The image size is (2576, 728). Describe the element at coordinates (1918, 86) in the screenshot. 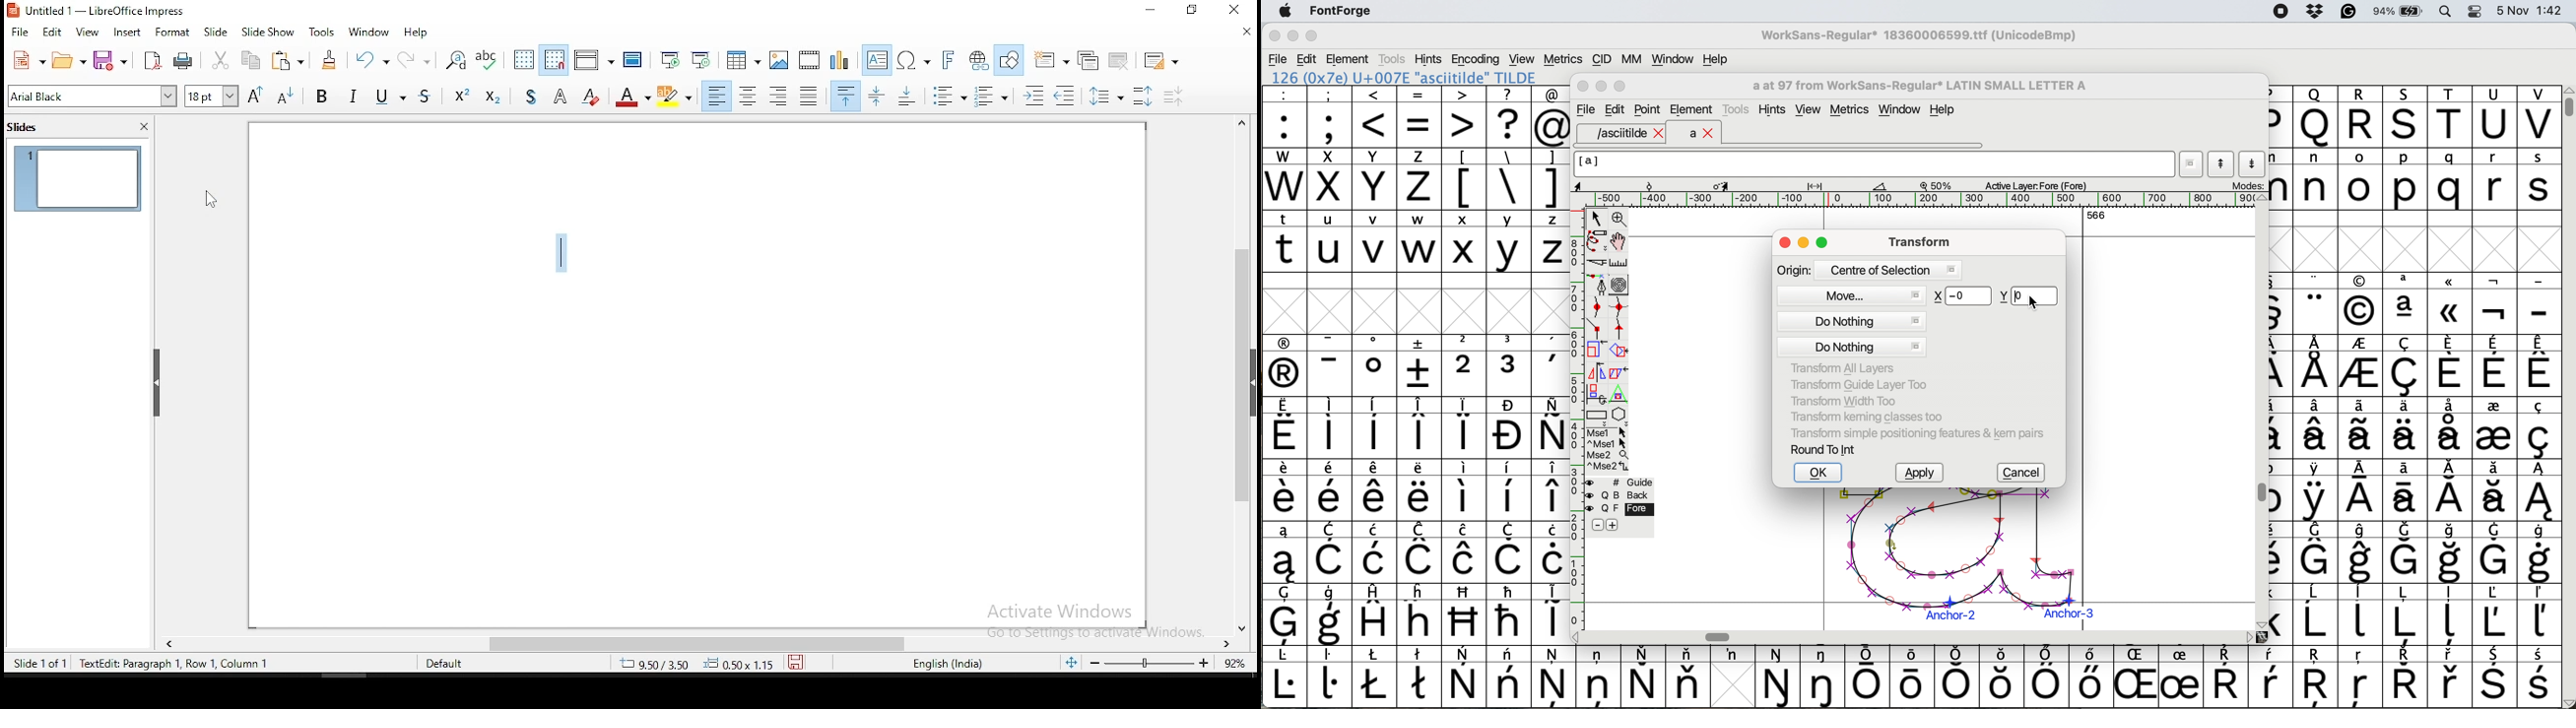

I see `glyph name` at that location.